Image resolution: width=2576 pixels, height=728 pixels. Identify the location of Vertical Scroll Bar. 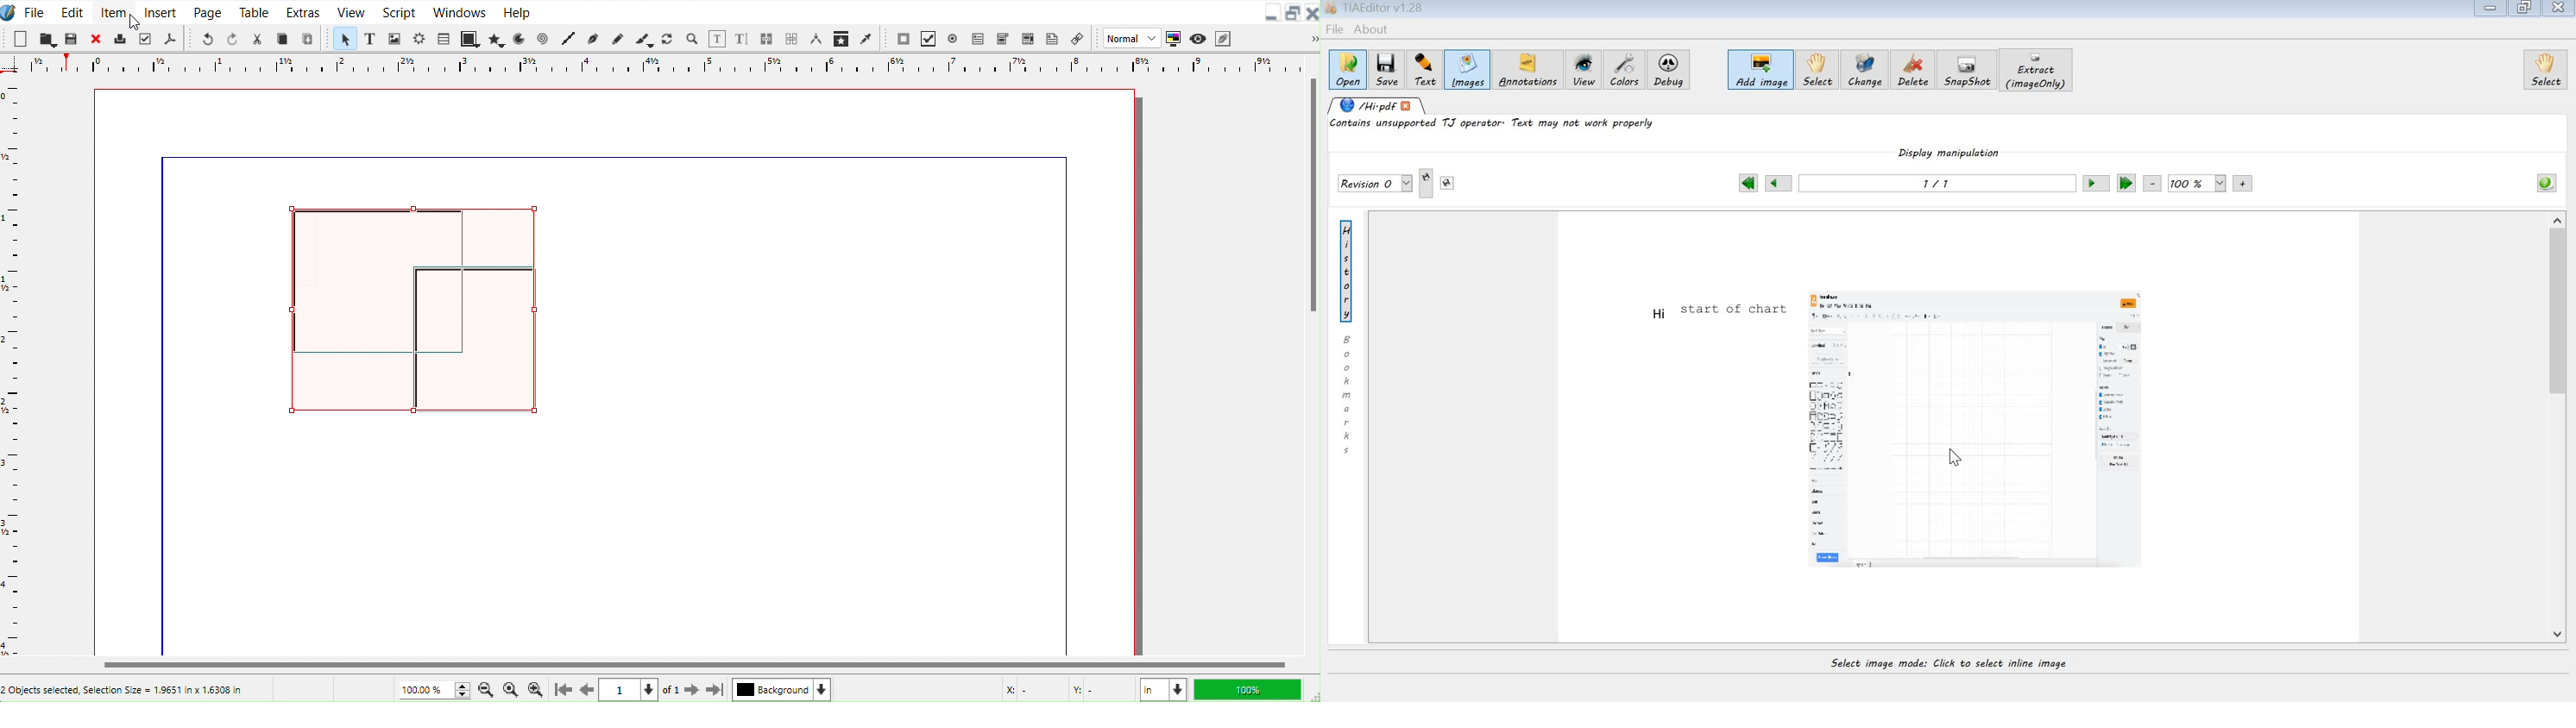
(1311, 353).